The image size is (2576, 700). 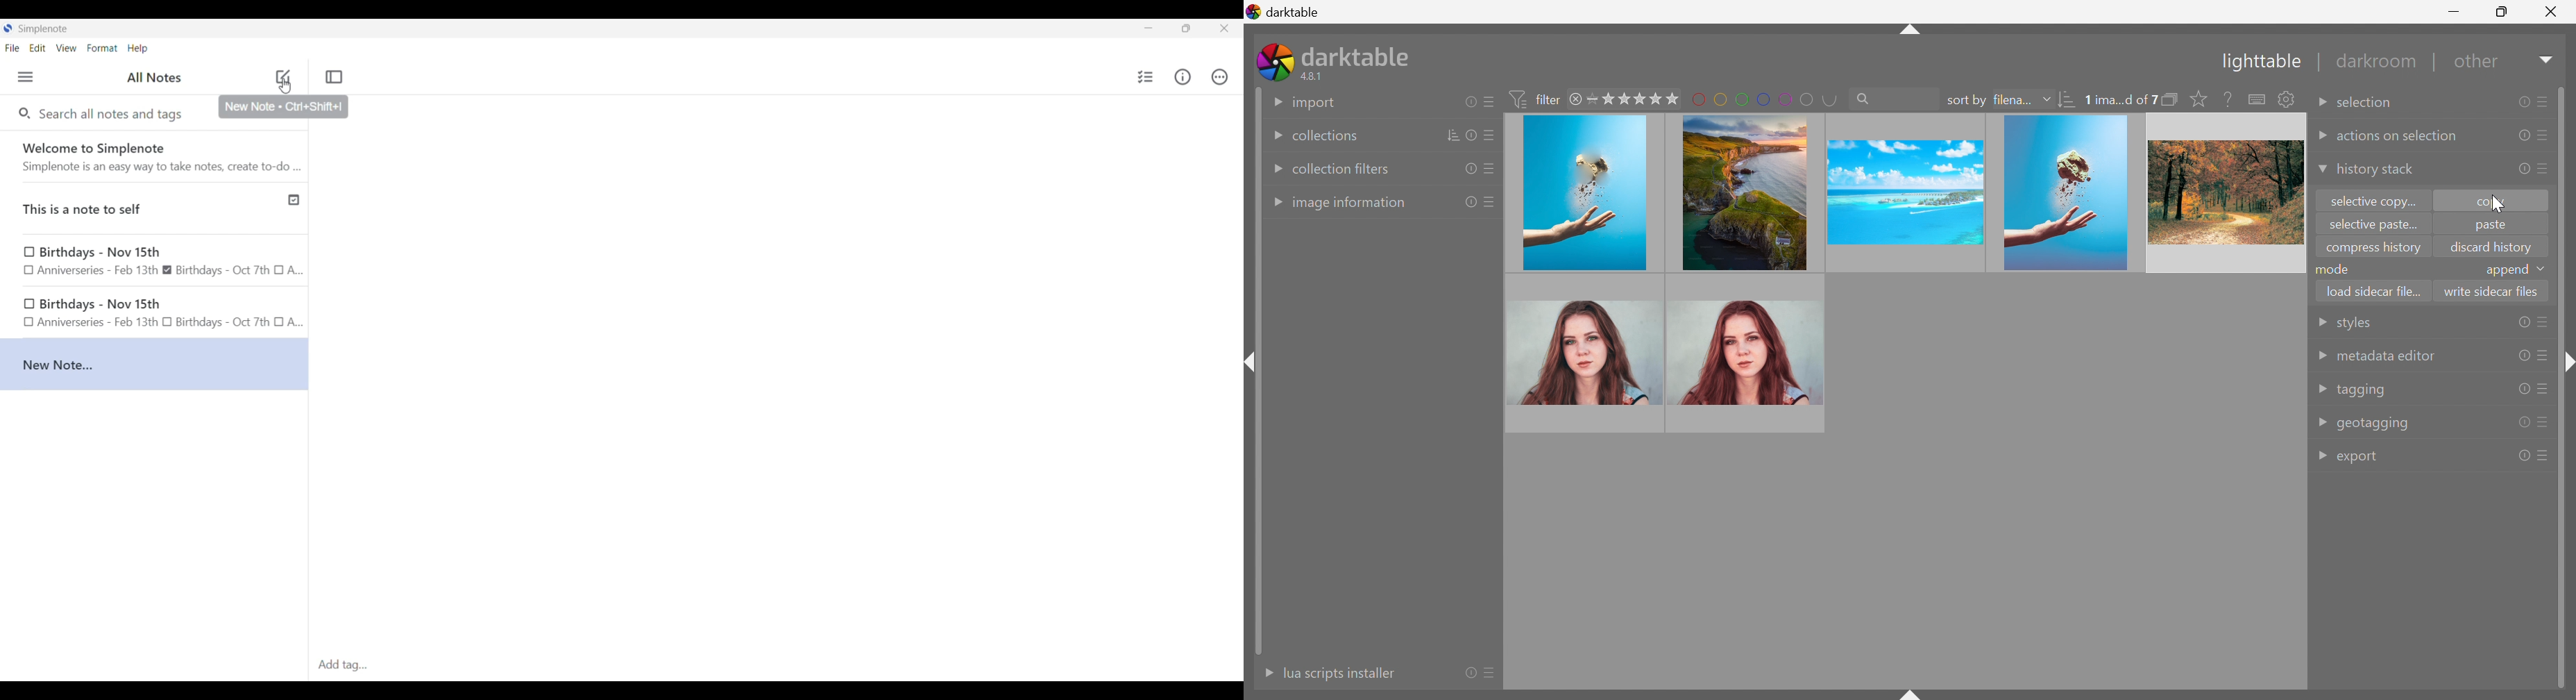 I want to click on Drop Down, so click(x=1275, y=203).